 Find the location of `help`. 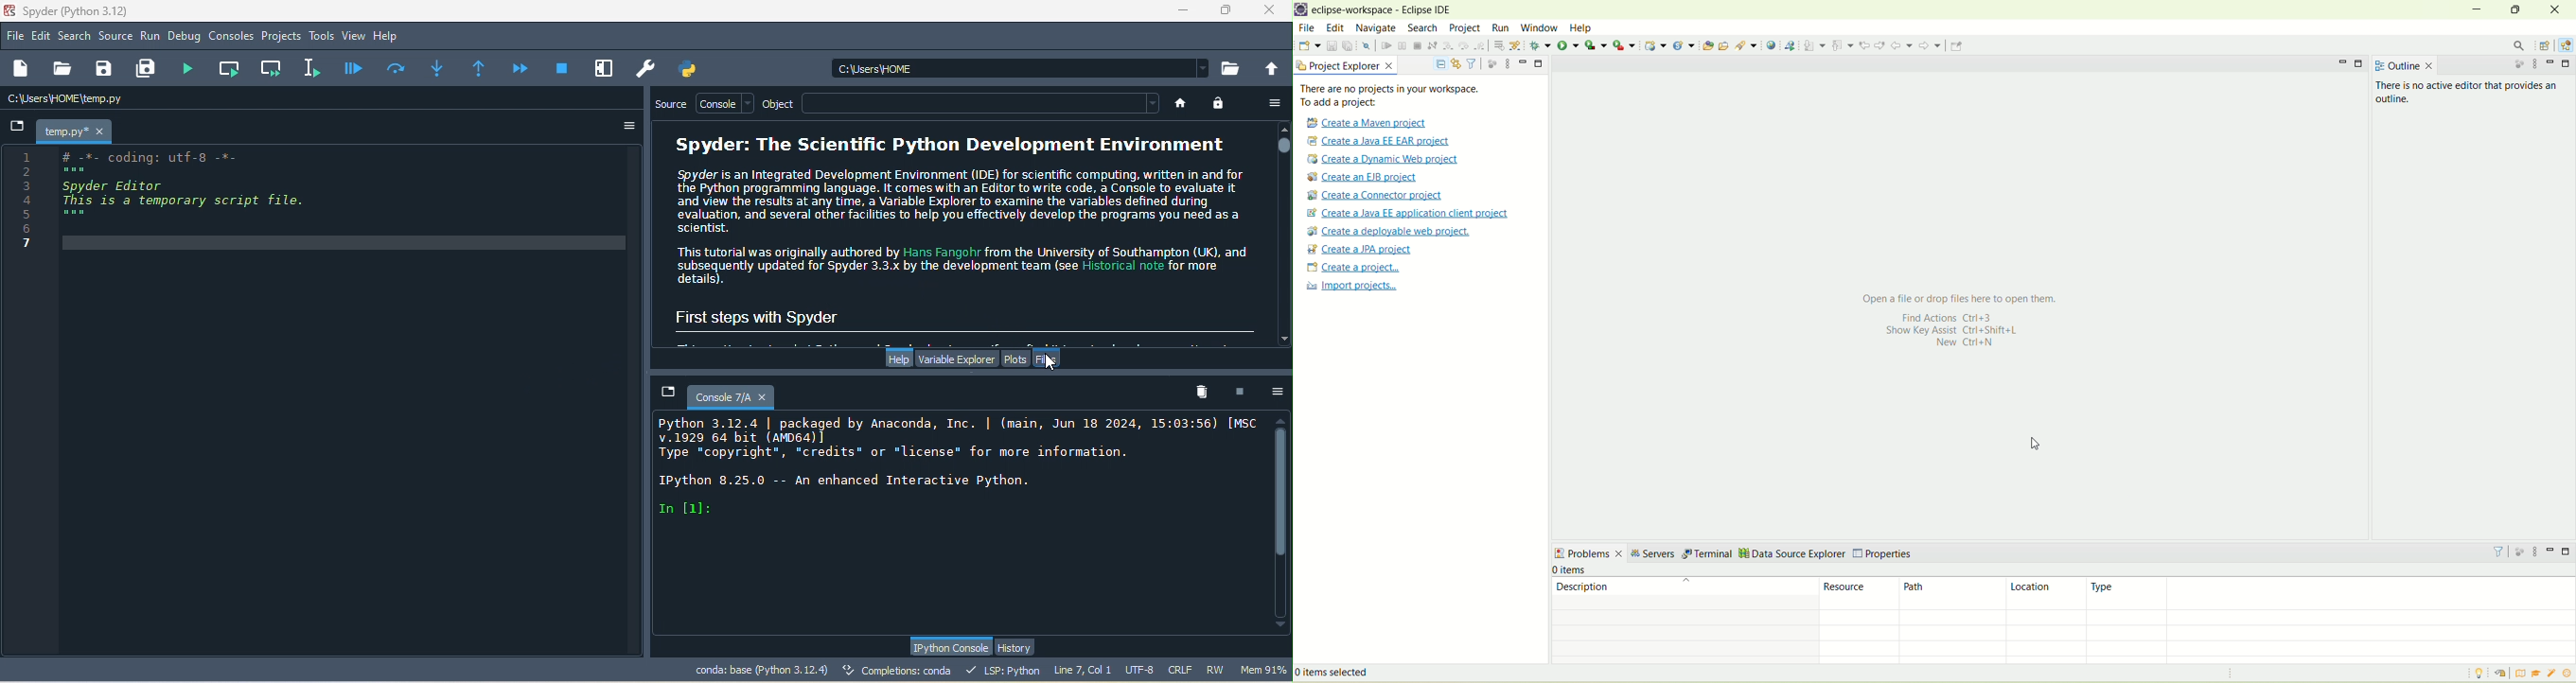

help is located at coordinates (390, 37).